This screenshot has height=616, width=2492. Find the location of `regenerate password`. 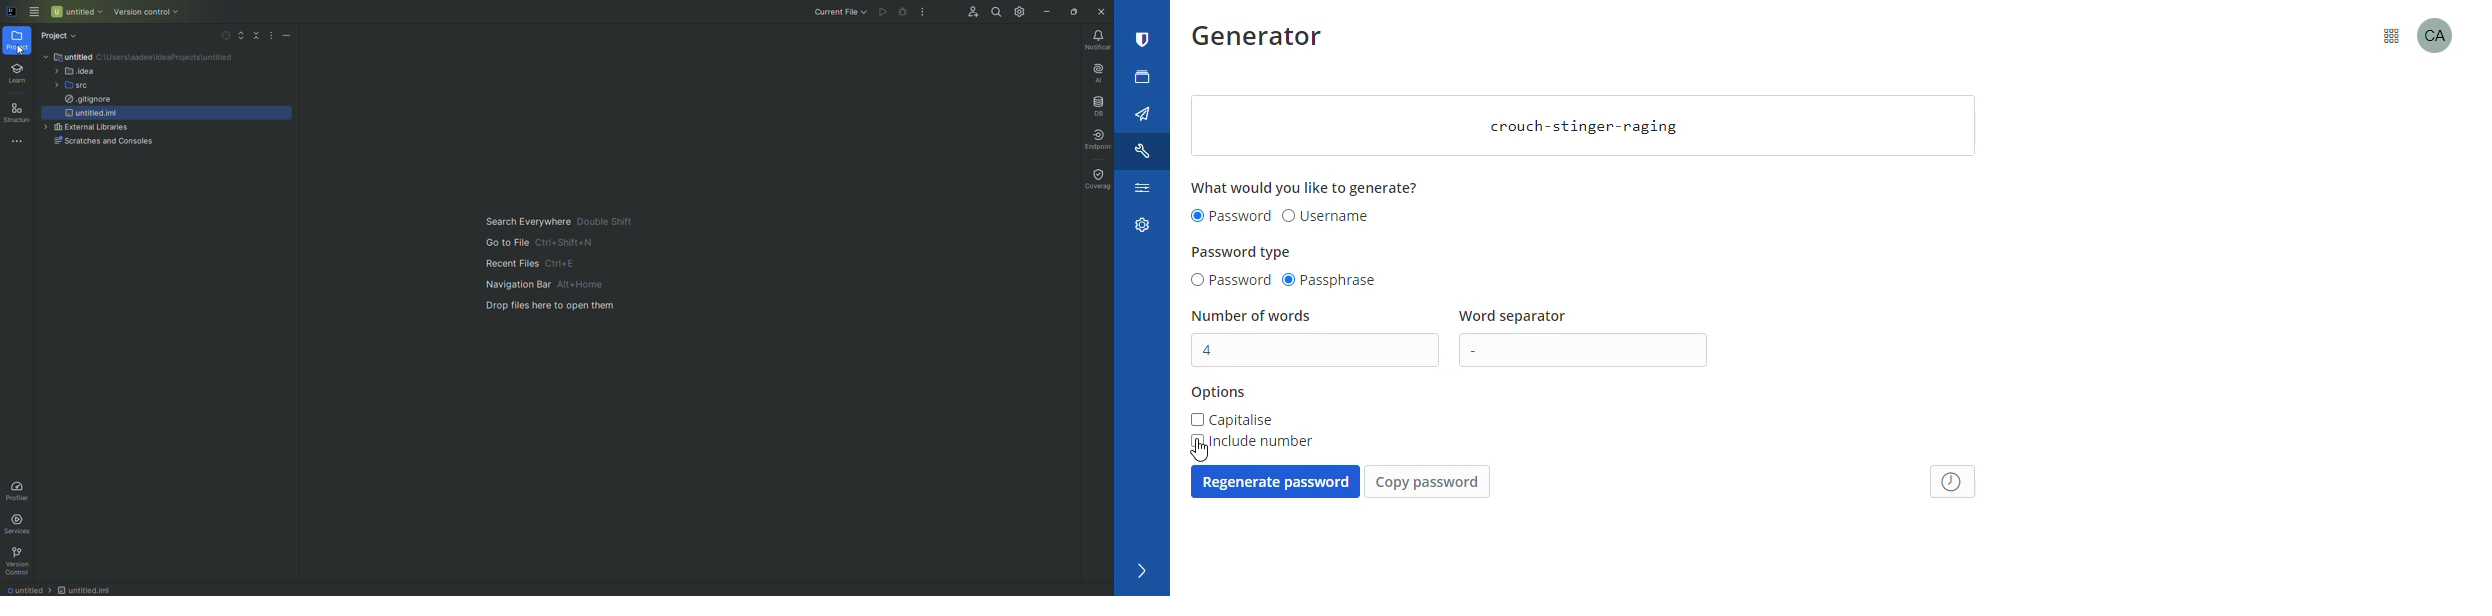

regenerate password is located at coordinates (1275, 481).